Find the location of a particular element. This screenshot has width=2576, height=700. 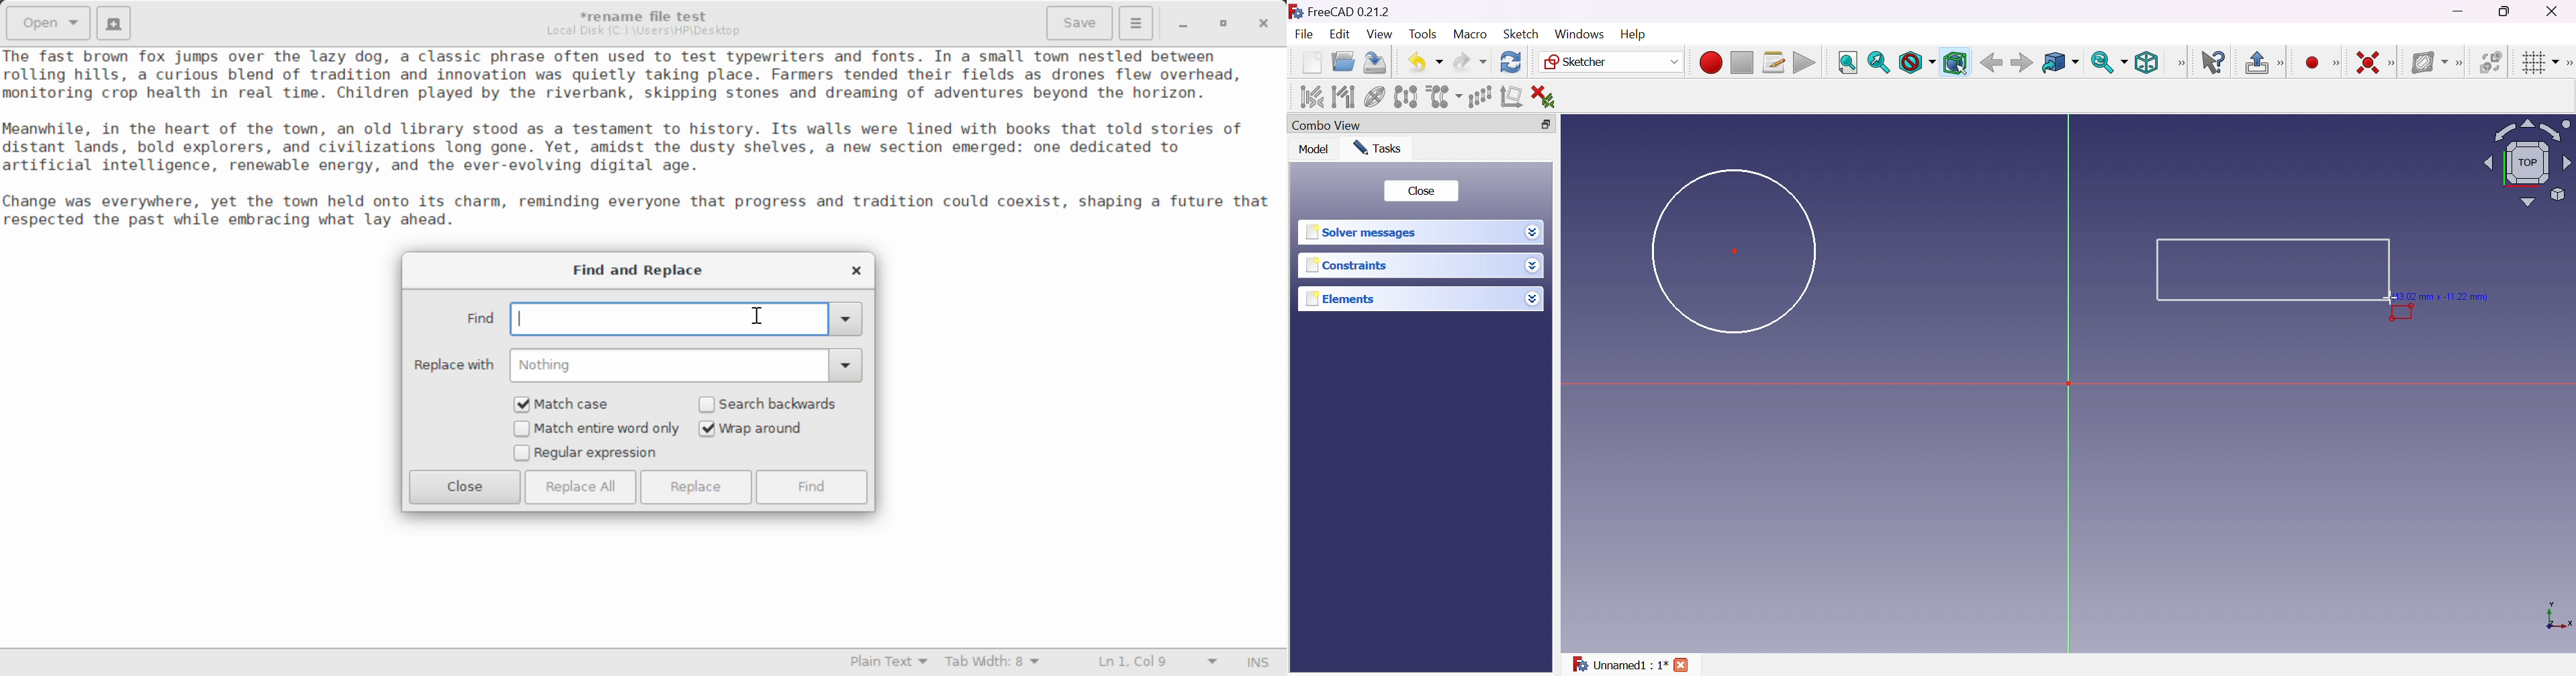

Constrain coincident is located at coordinates (2366, 62).